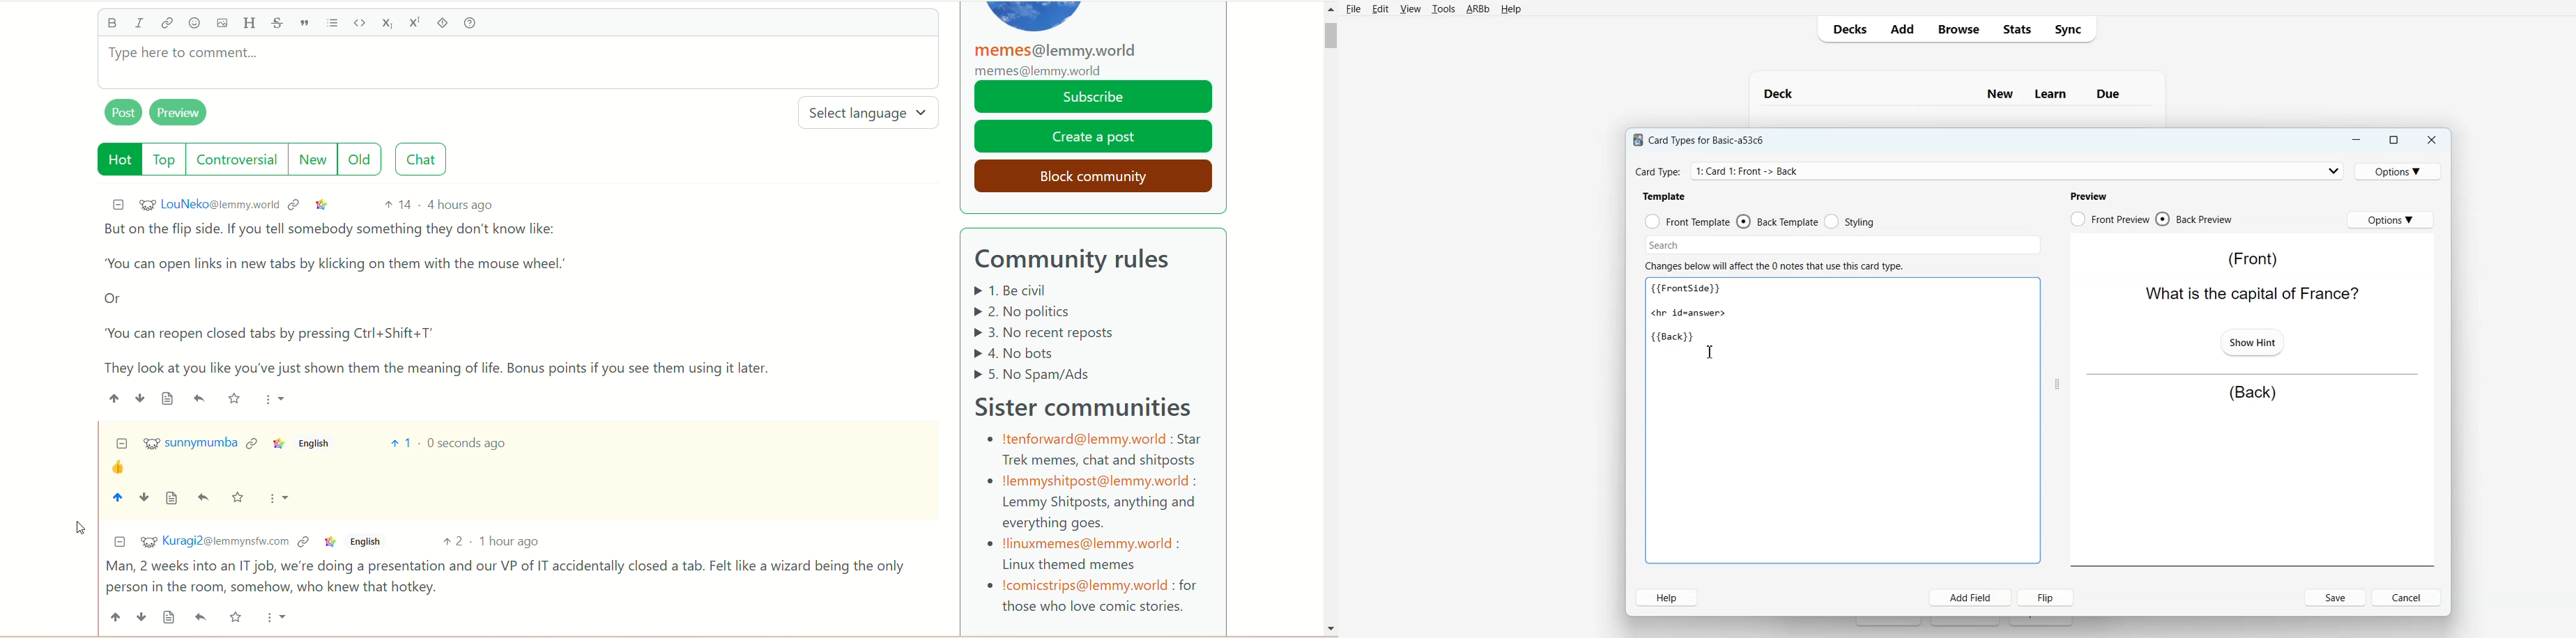 The height and width of the screenshot is (644, 2576). What do you see at coordinates (2391, 219) in the screenshot?
I see `Options` at bounding box center [2391, 219].